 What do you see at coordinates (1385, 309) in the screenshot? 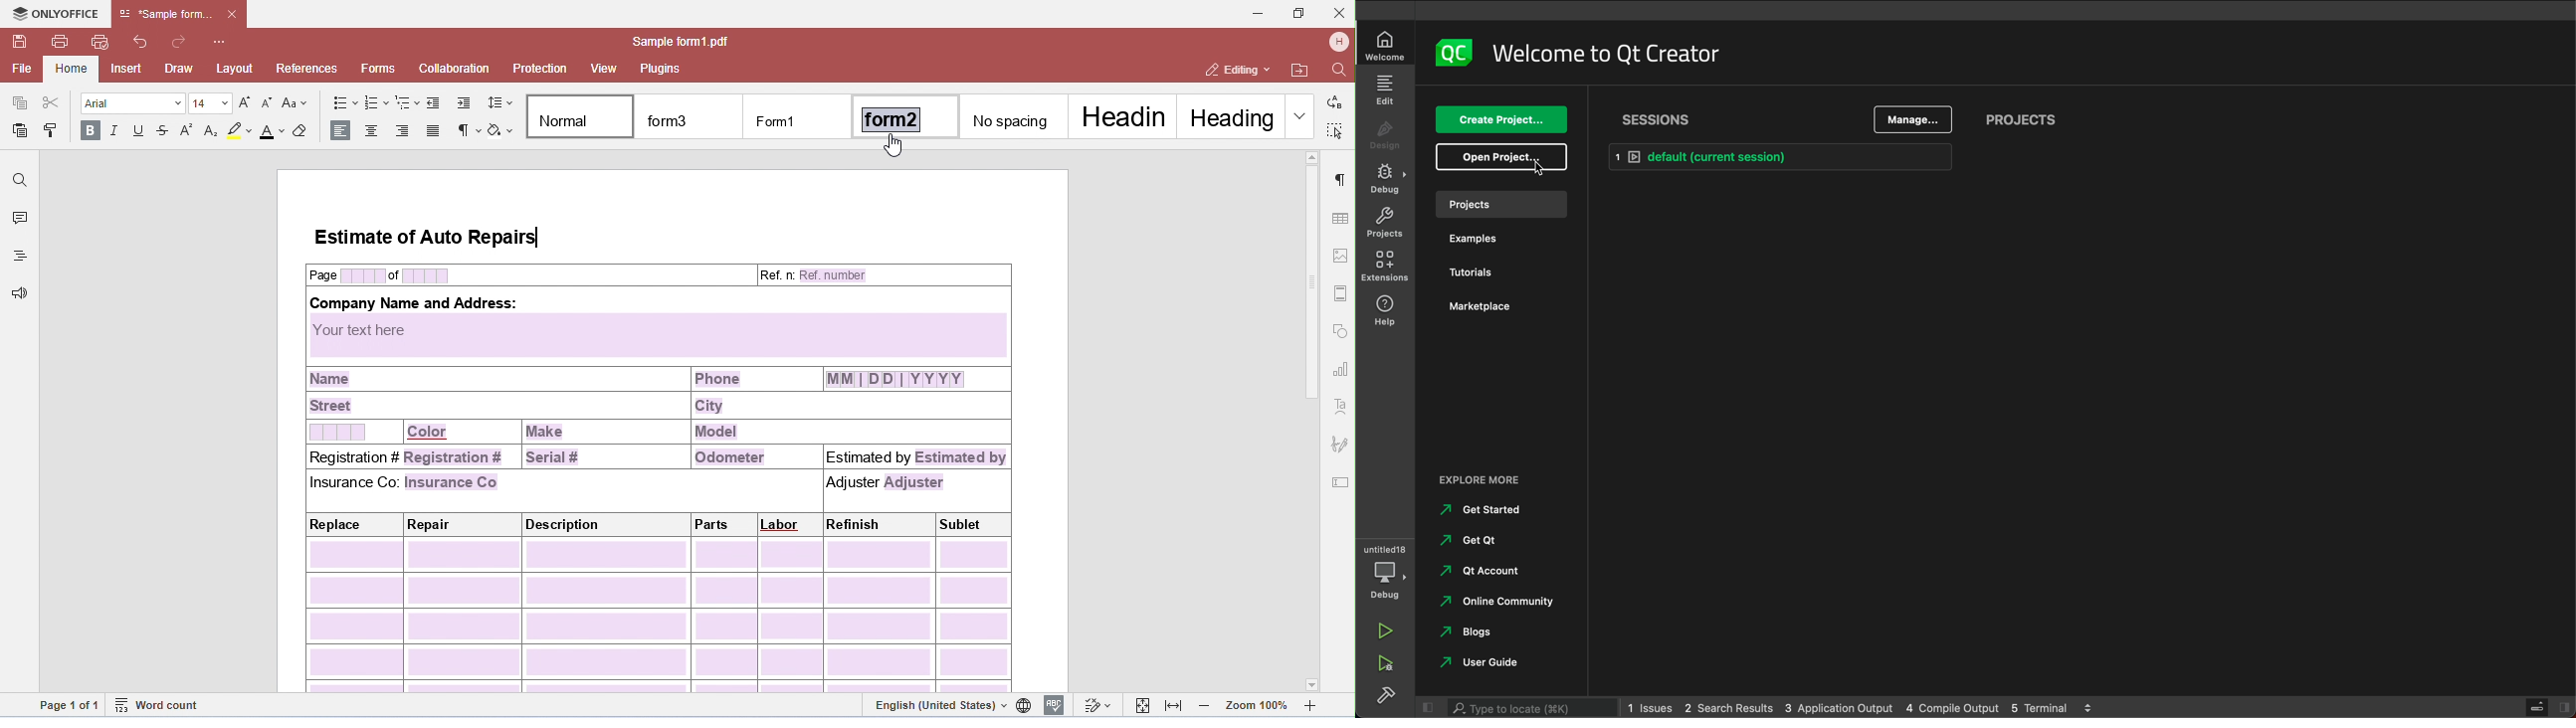
I see `help` at bounding box center [1385, 309].